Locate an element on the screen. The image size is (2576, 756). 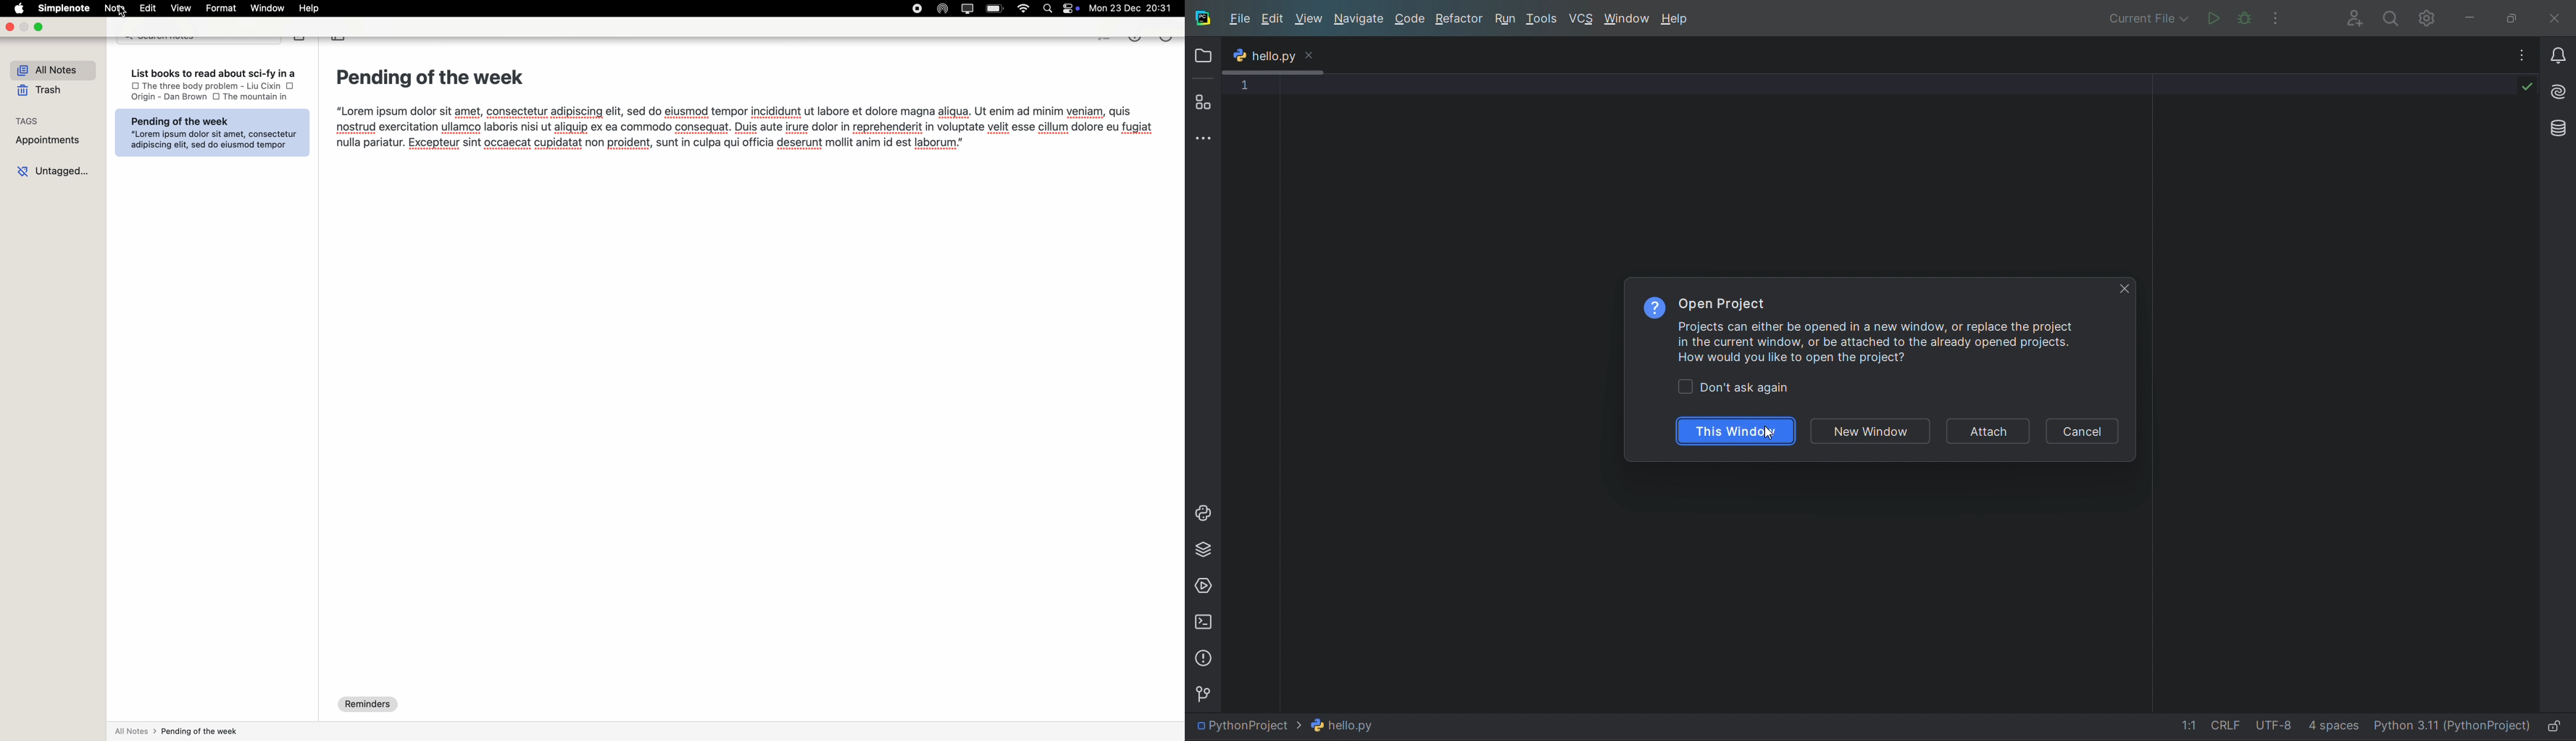
appointments is located at coordinates (49, 145).